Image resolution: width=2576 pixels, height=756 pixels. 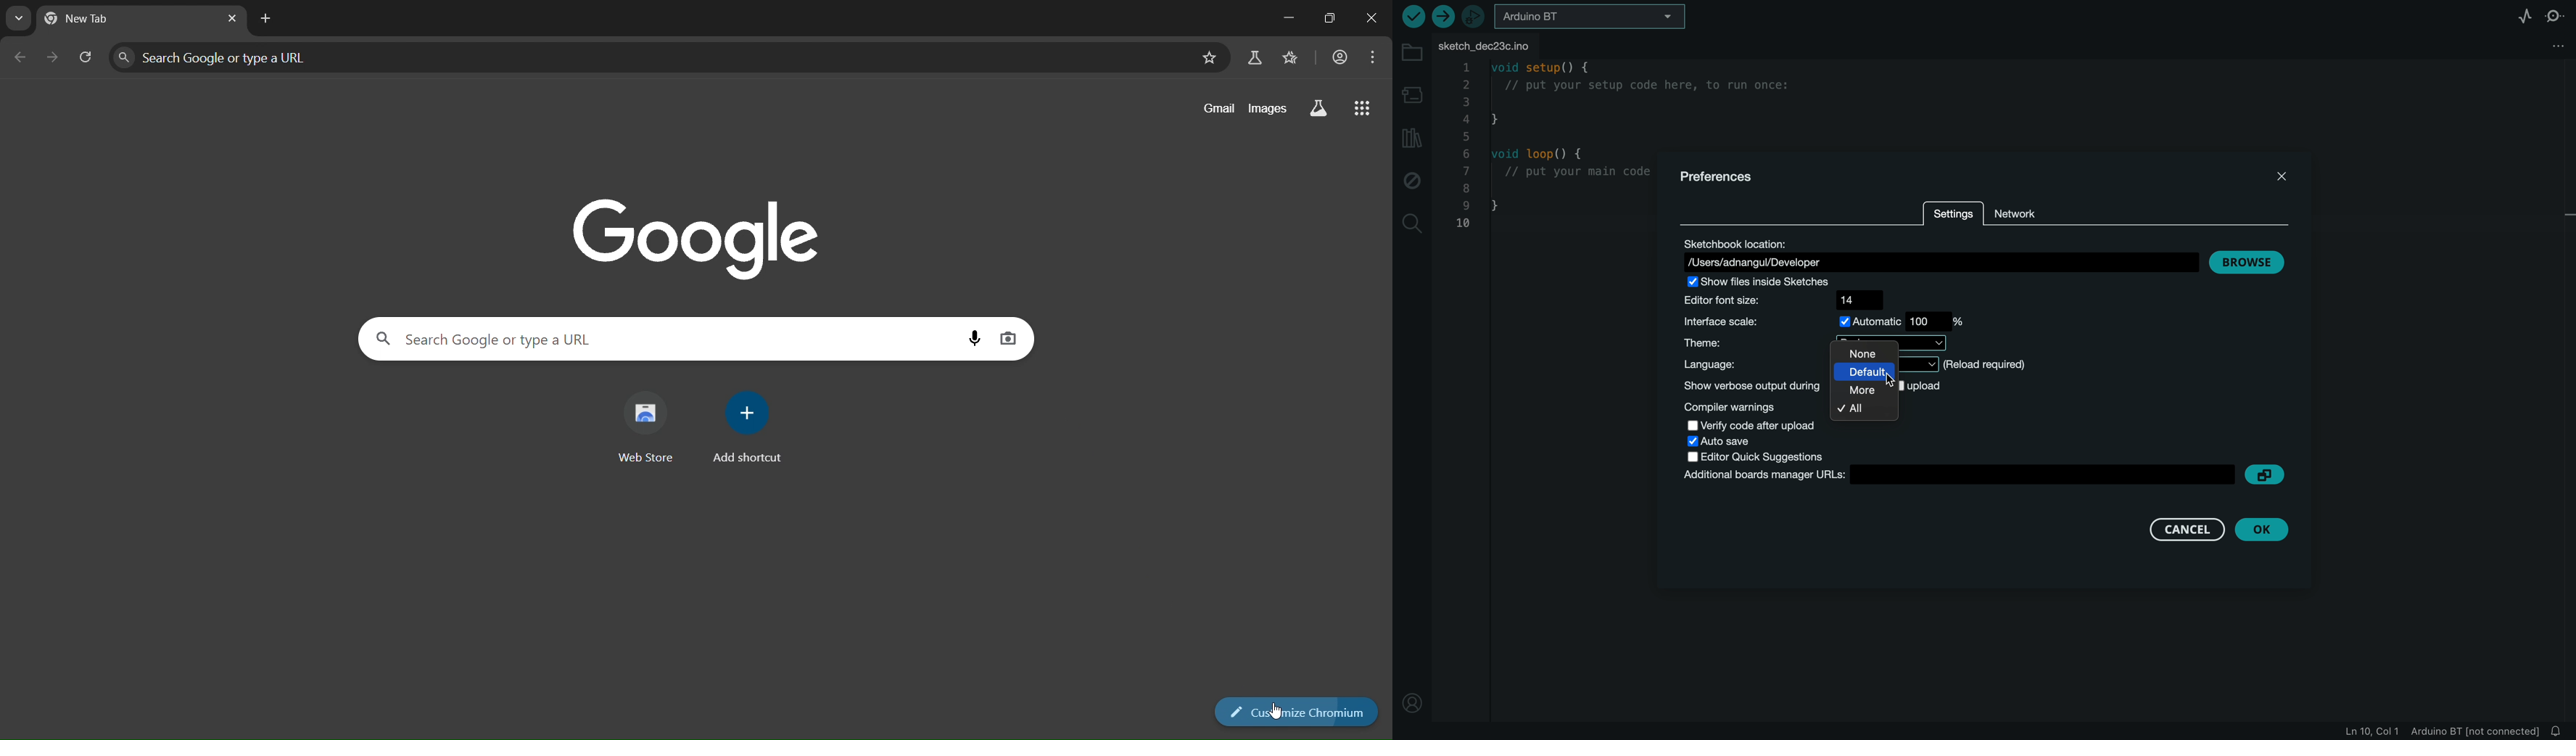 I want to click on customize chrome, so click(x=1295, y=712).